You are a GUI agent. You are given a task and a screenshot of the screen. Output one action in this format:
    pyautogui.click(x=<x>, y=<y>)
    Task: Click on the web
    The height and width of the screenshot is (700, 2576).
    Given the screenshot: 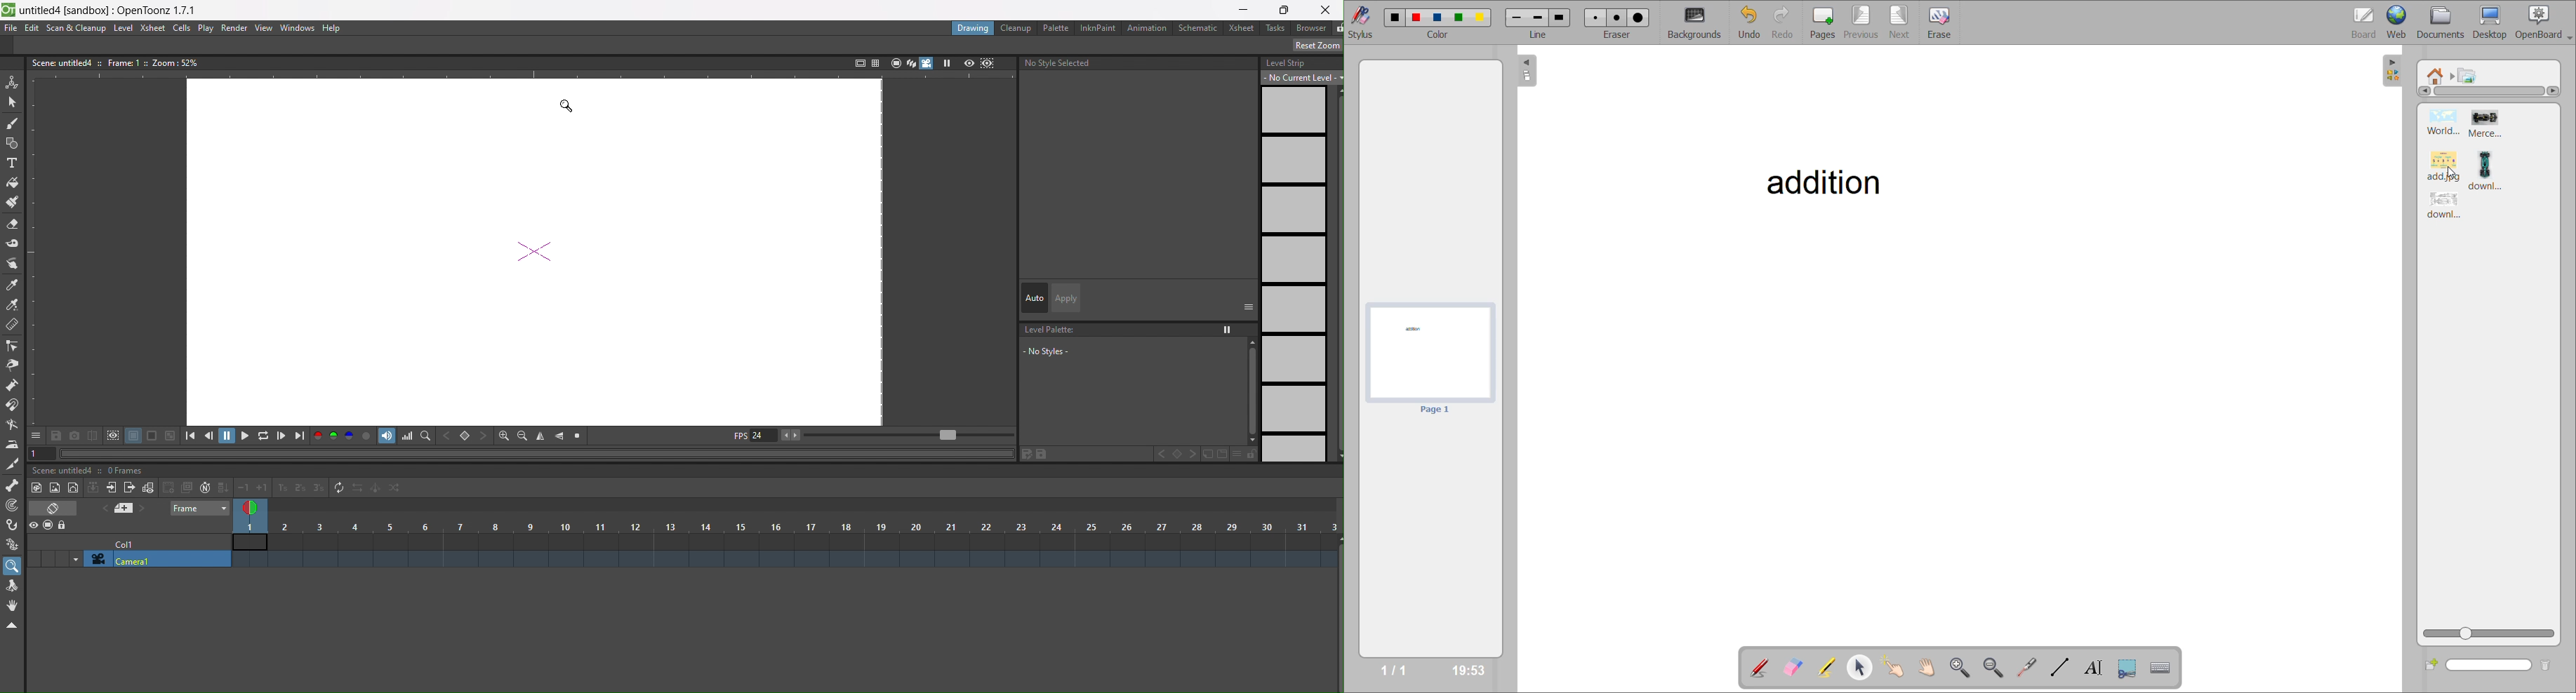 What is the action you would take?
    pyautogui.click(x=2400, y=21)
    